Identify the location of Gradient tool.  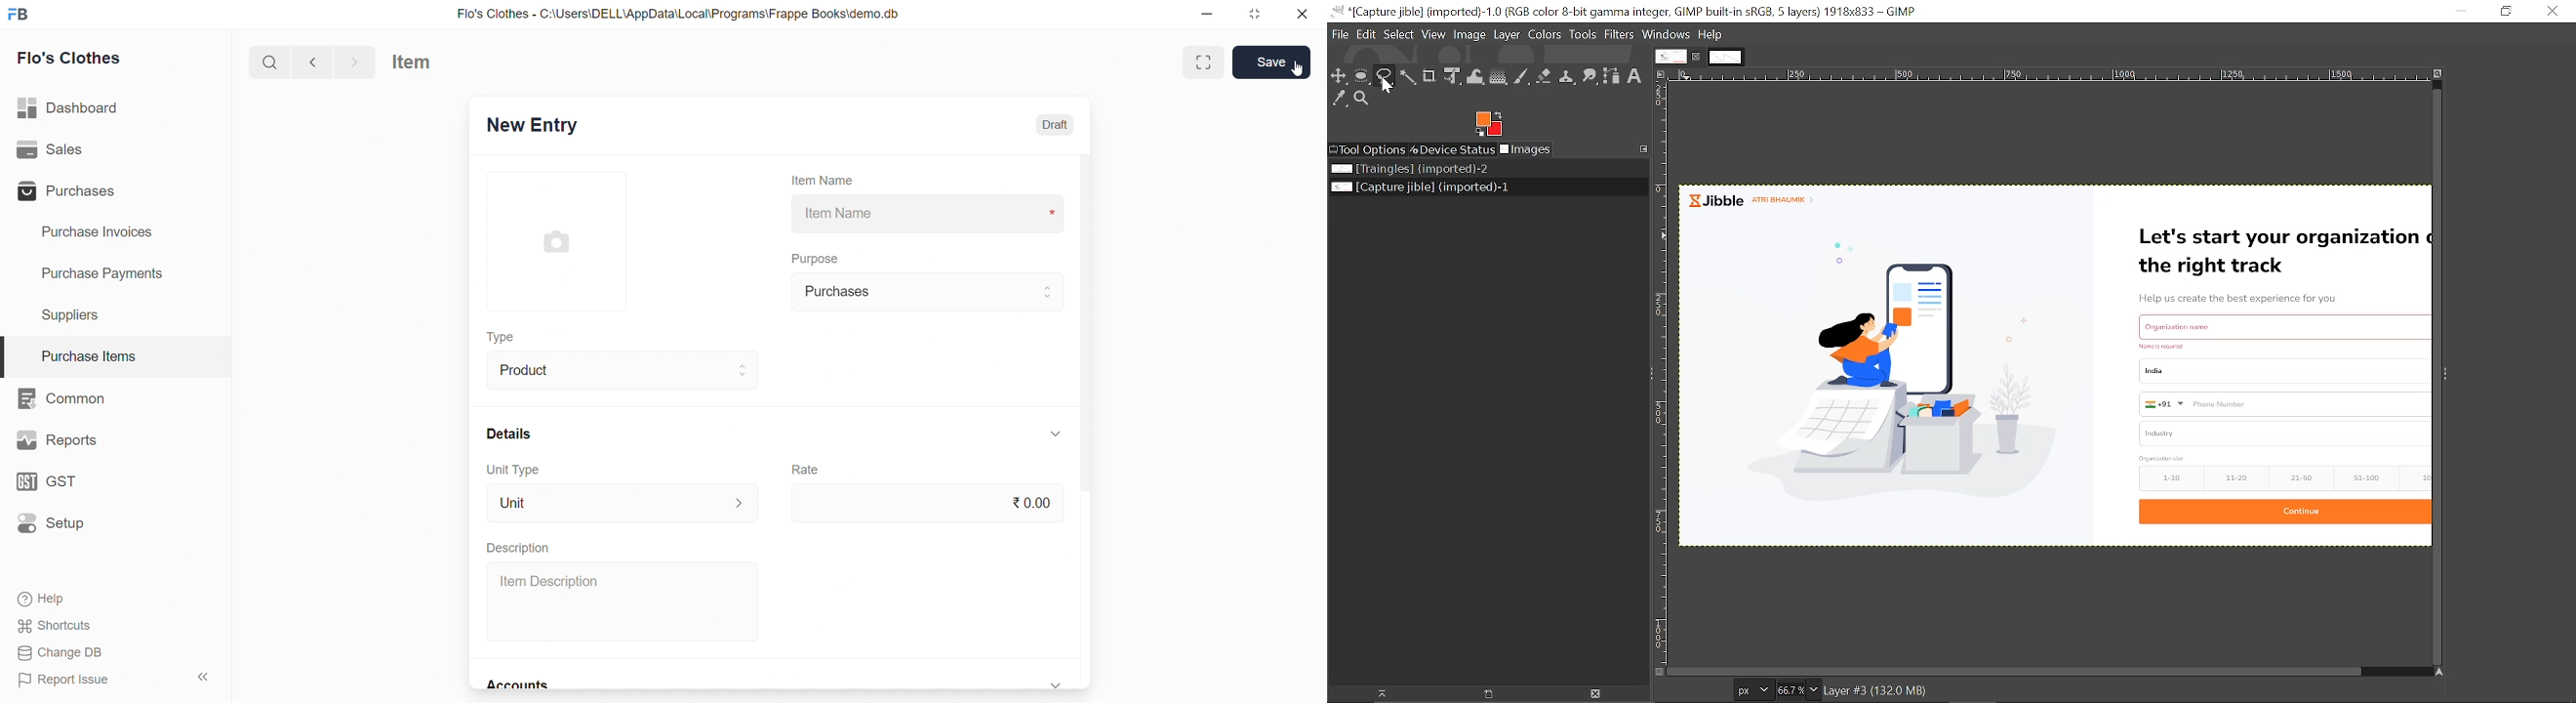
(1499, 76).